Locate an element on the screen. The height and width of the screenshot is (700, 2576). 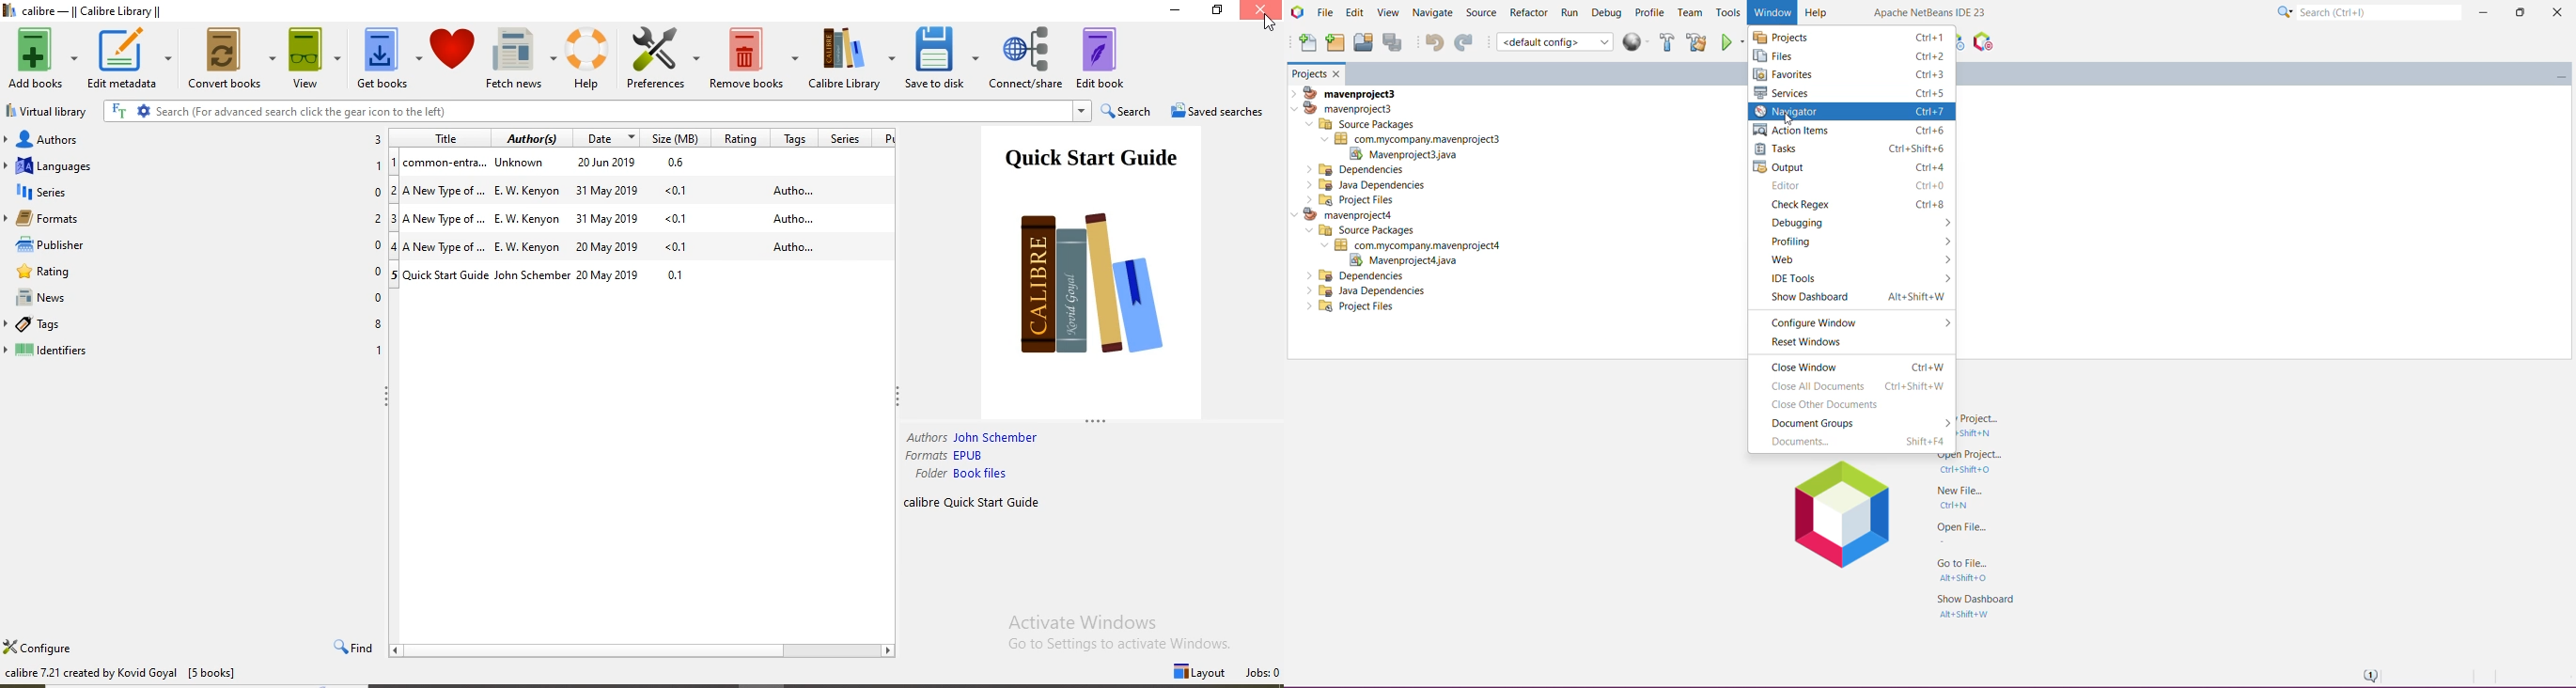
Redo is located at coordinates (1463, 42).